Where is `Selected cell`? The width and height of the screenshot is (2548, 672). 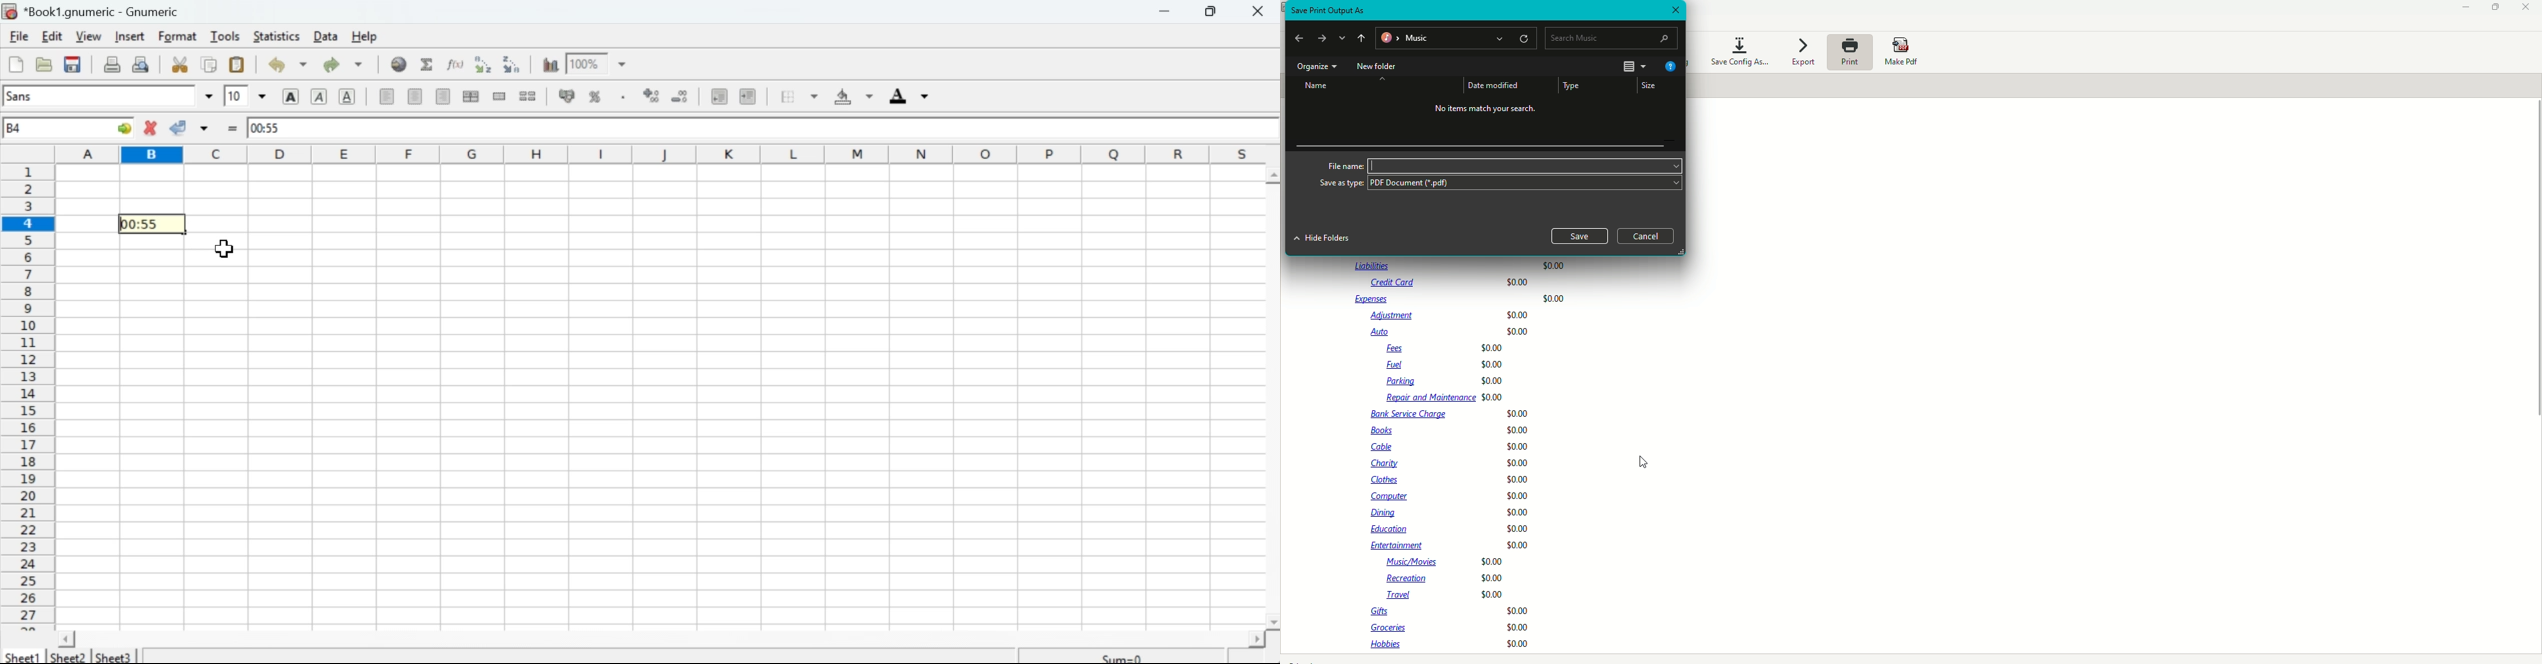 Selected cell is located at coordinates (154, 222).